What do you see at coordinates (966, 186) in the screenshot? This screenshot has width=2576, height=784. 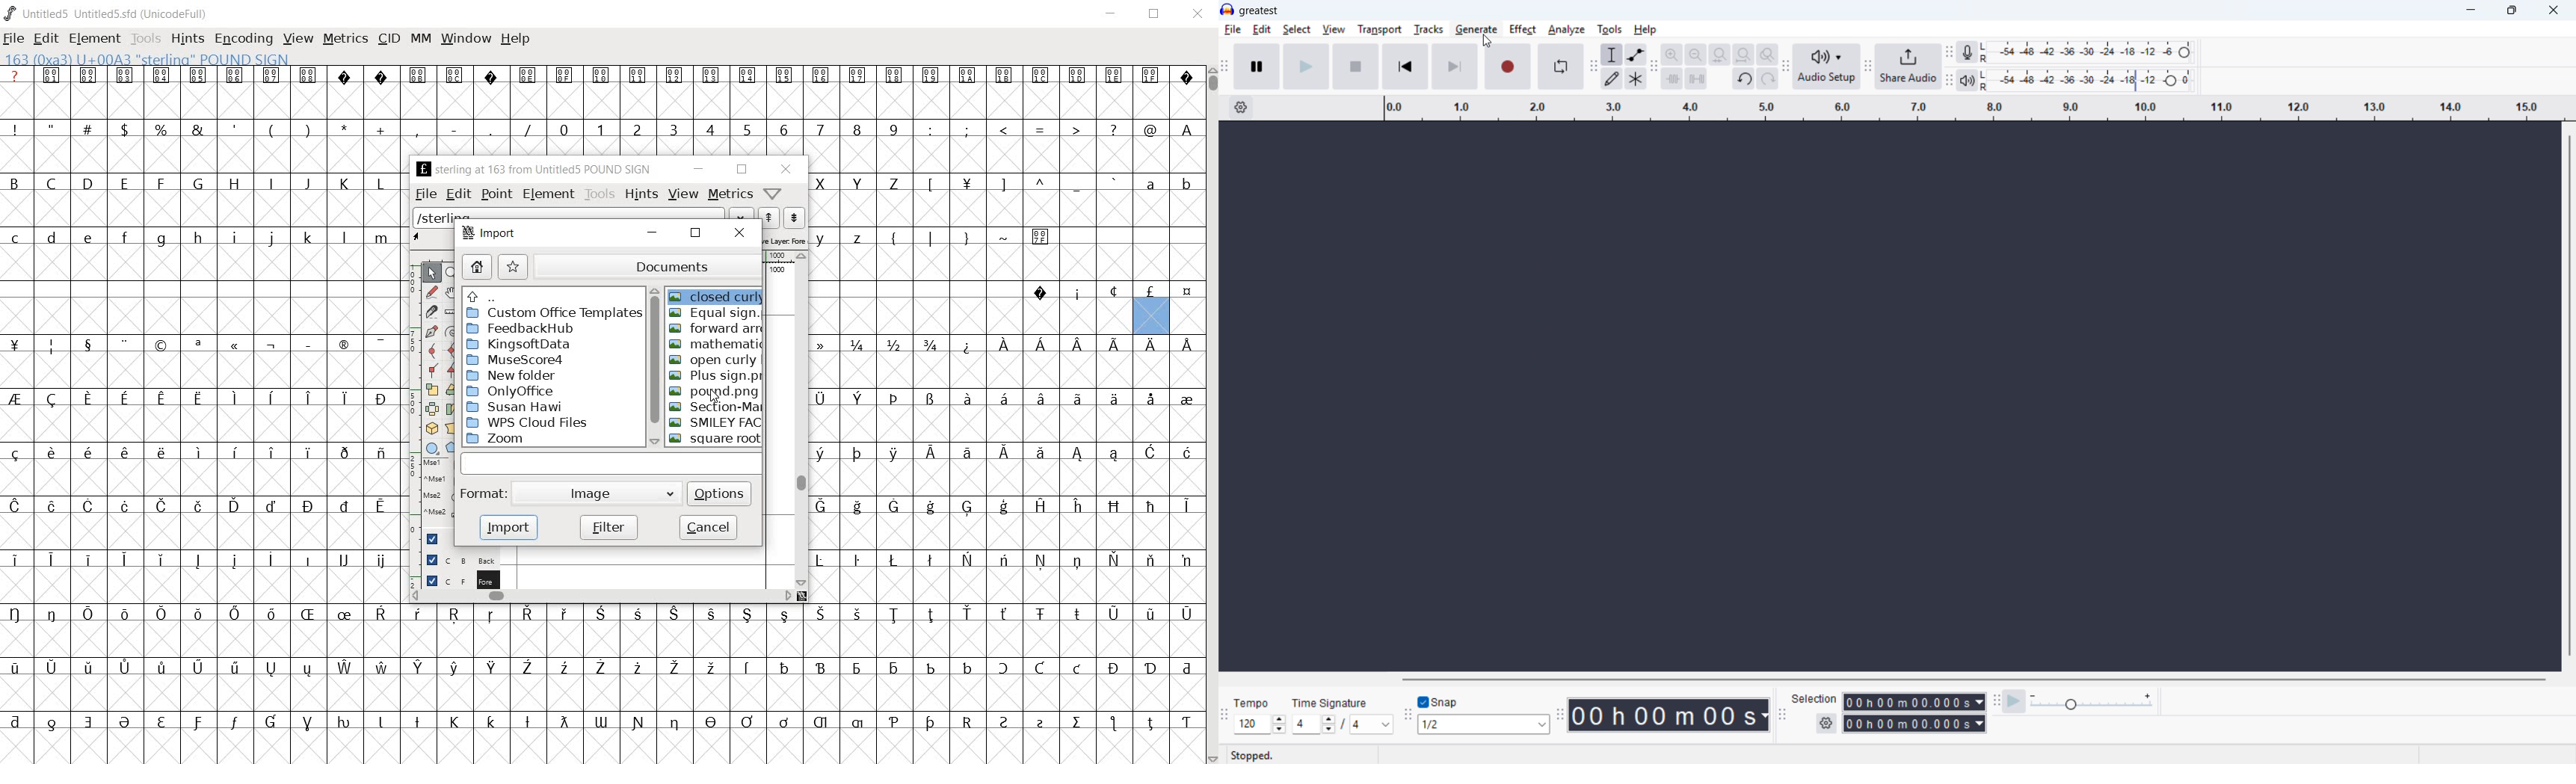 I see `Symbol` at bounding box center [966, 186].